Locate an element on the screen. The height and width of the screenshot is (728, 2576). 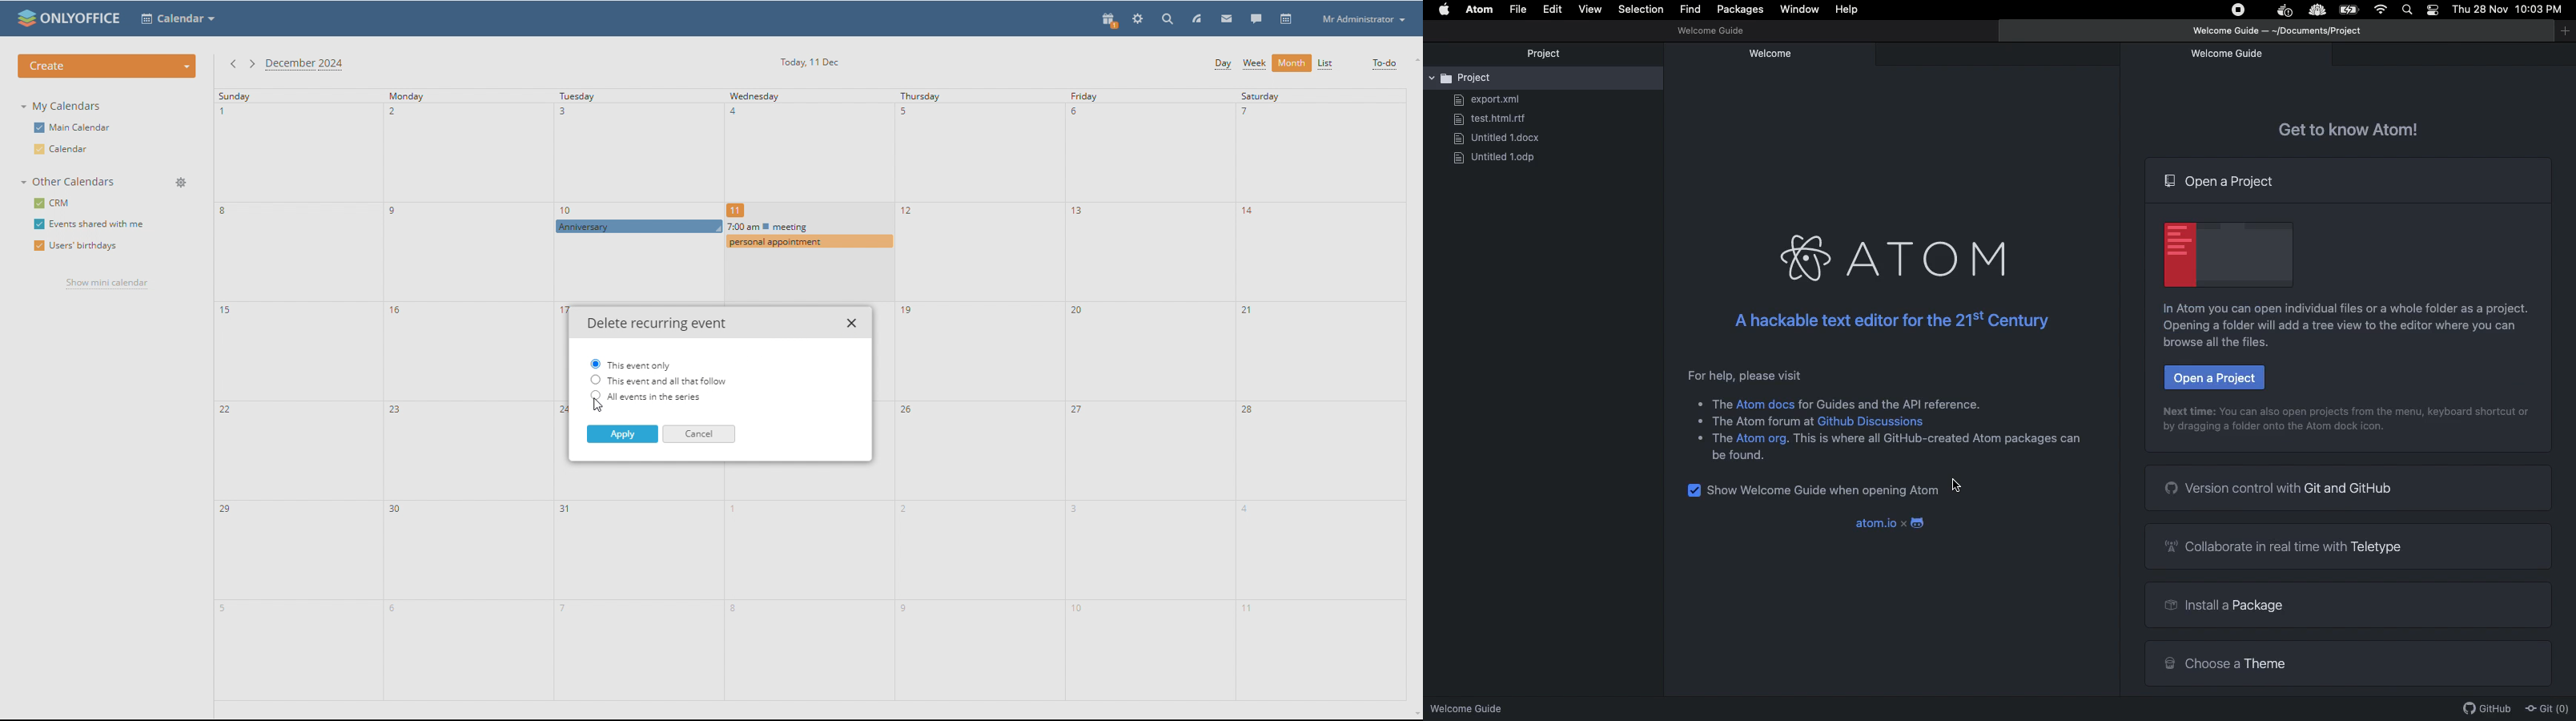
Open a project is located at coordinates (2224, 180).